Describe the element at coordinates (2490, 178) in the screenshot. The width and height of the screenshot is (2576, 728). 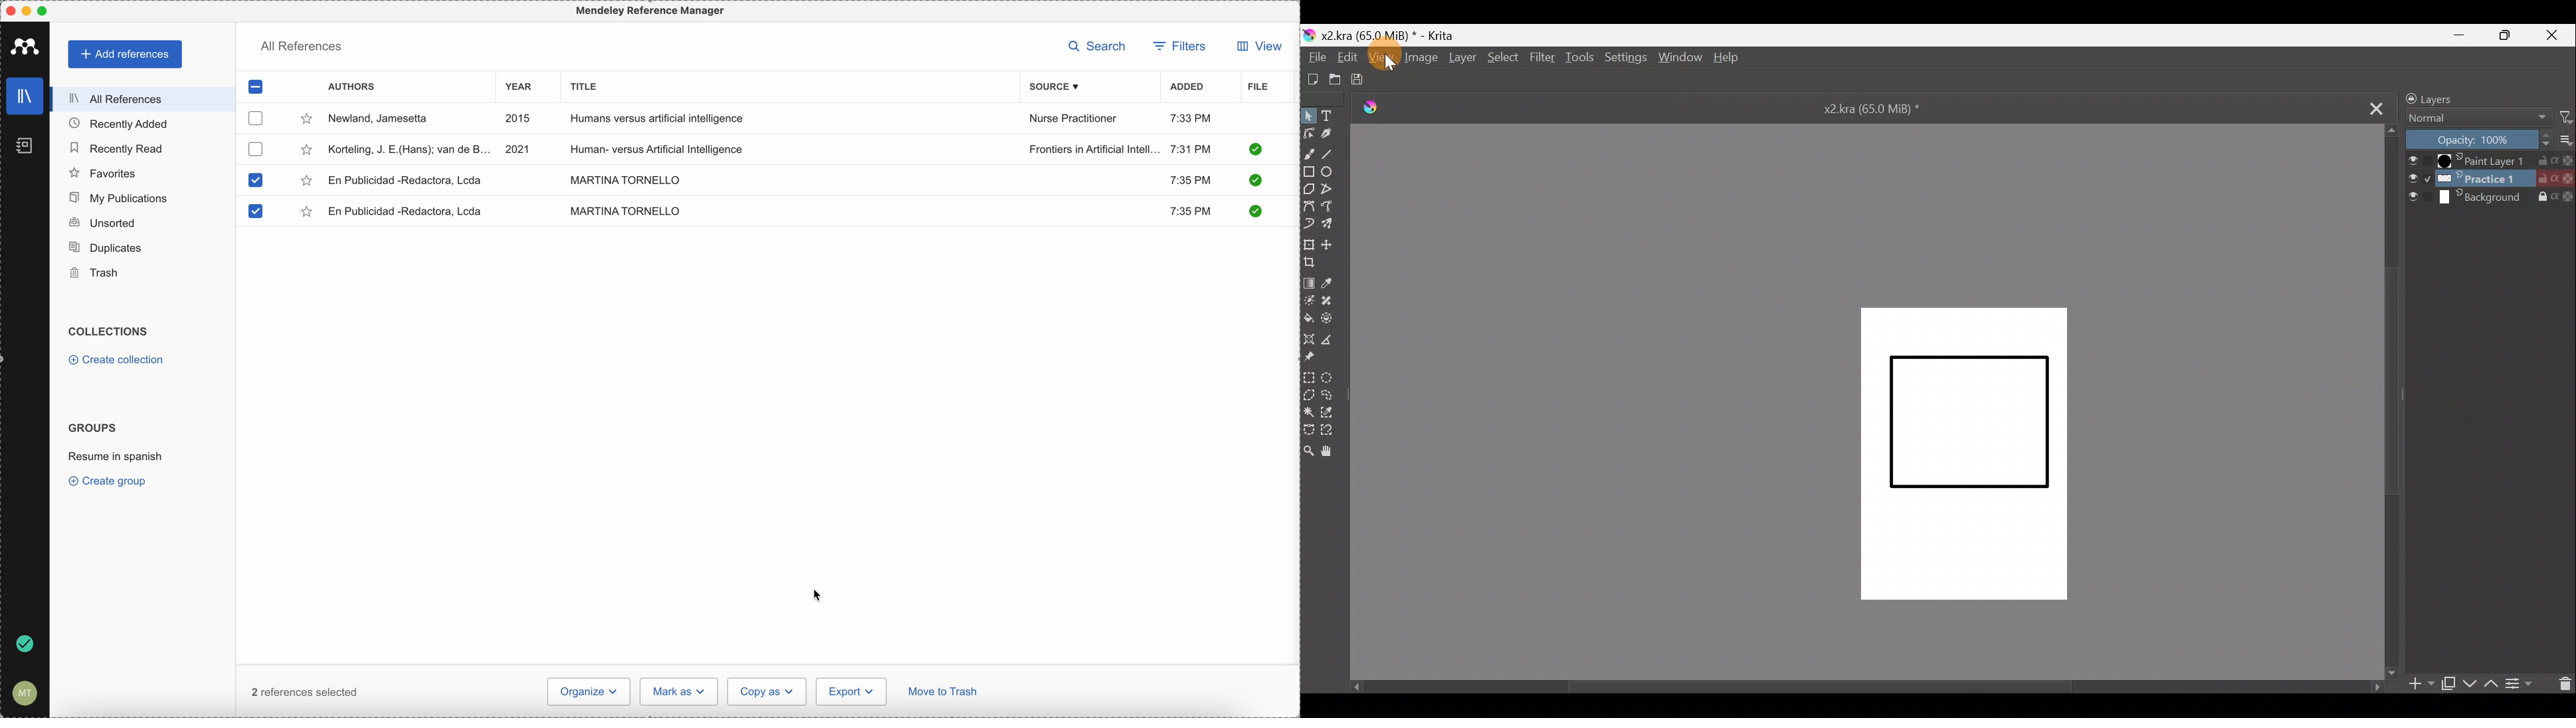
I see `Layer 2` at that location.